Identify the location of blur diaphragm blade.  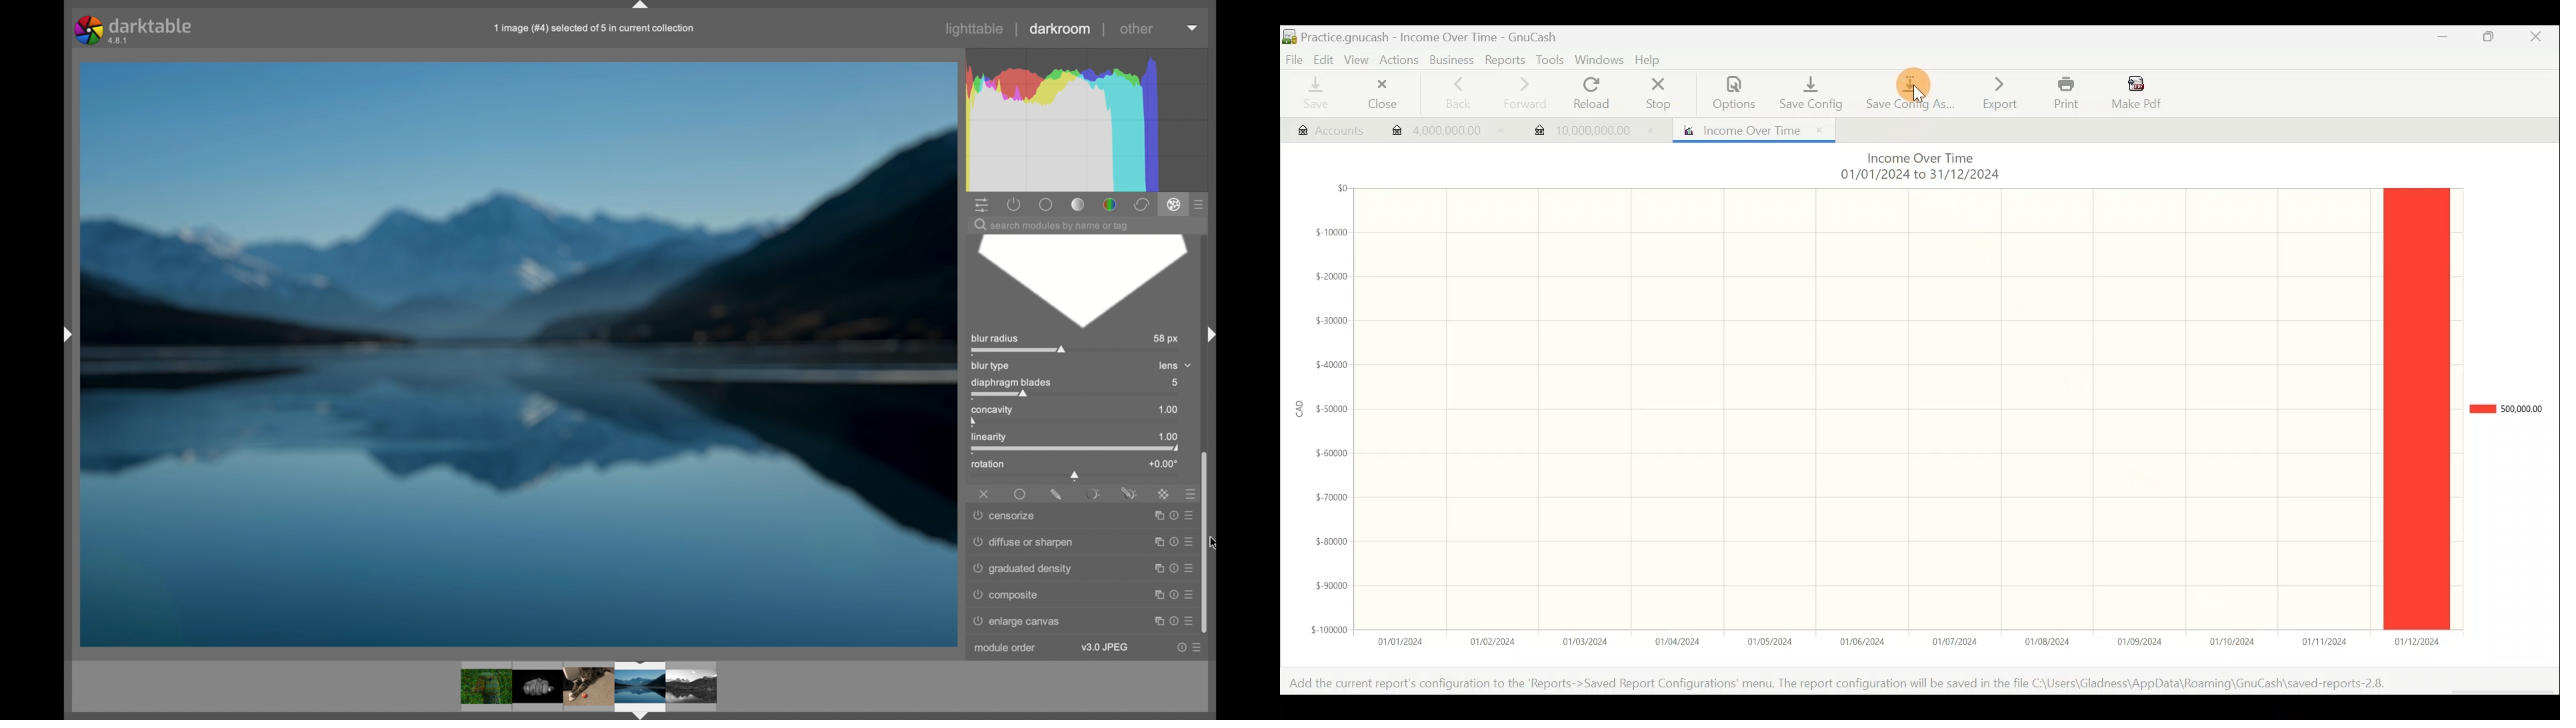
(1080, 282).